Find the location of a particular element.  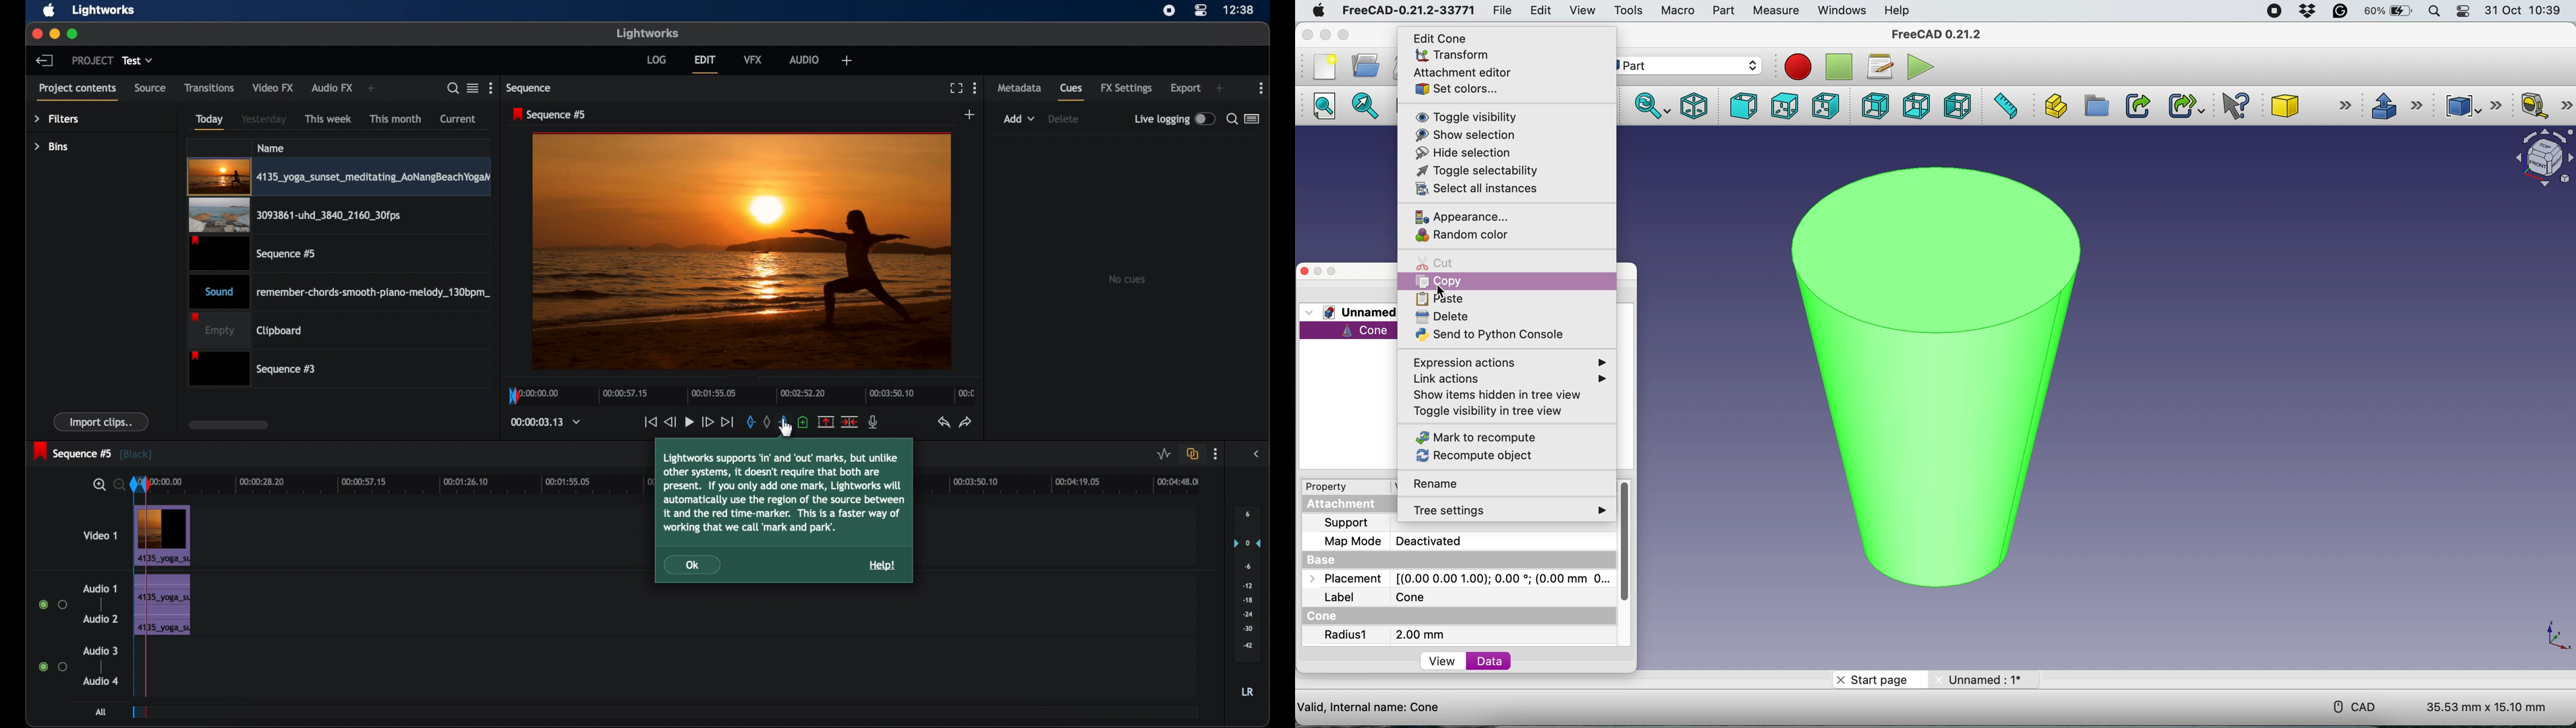

Help is located at coordinates (885, 567).